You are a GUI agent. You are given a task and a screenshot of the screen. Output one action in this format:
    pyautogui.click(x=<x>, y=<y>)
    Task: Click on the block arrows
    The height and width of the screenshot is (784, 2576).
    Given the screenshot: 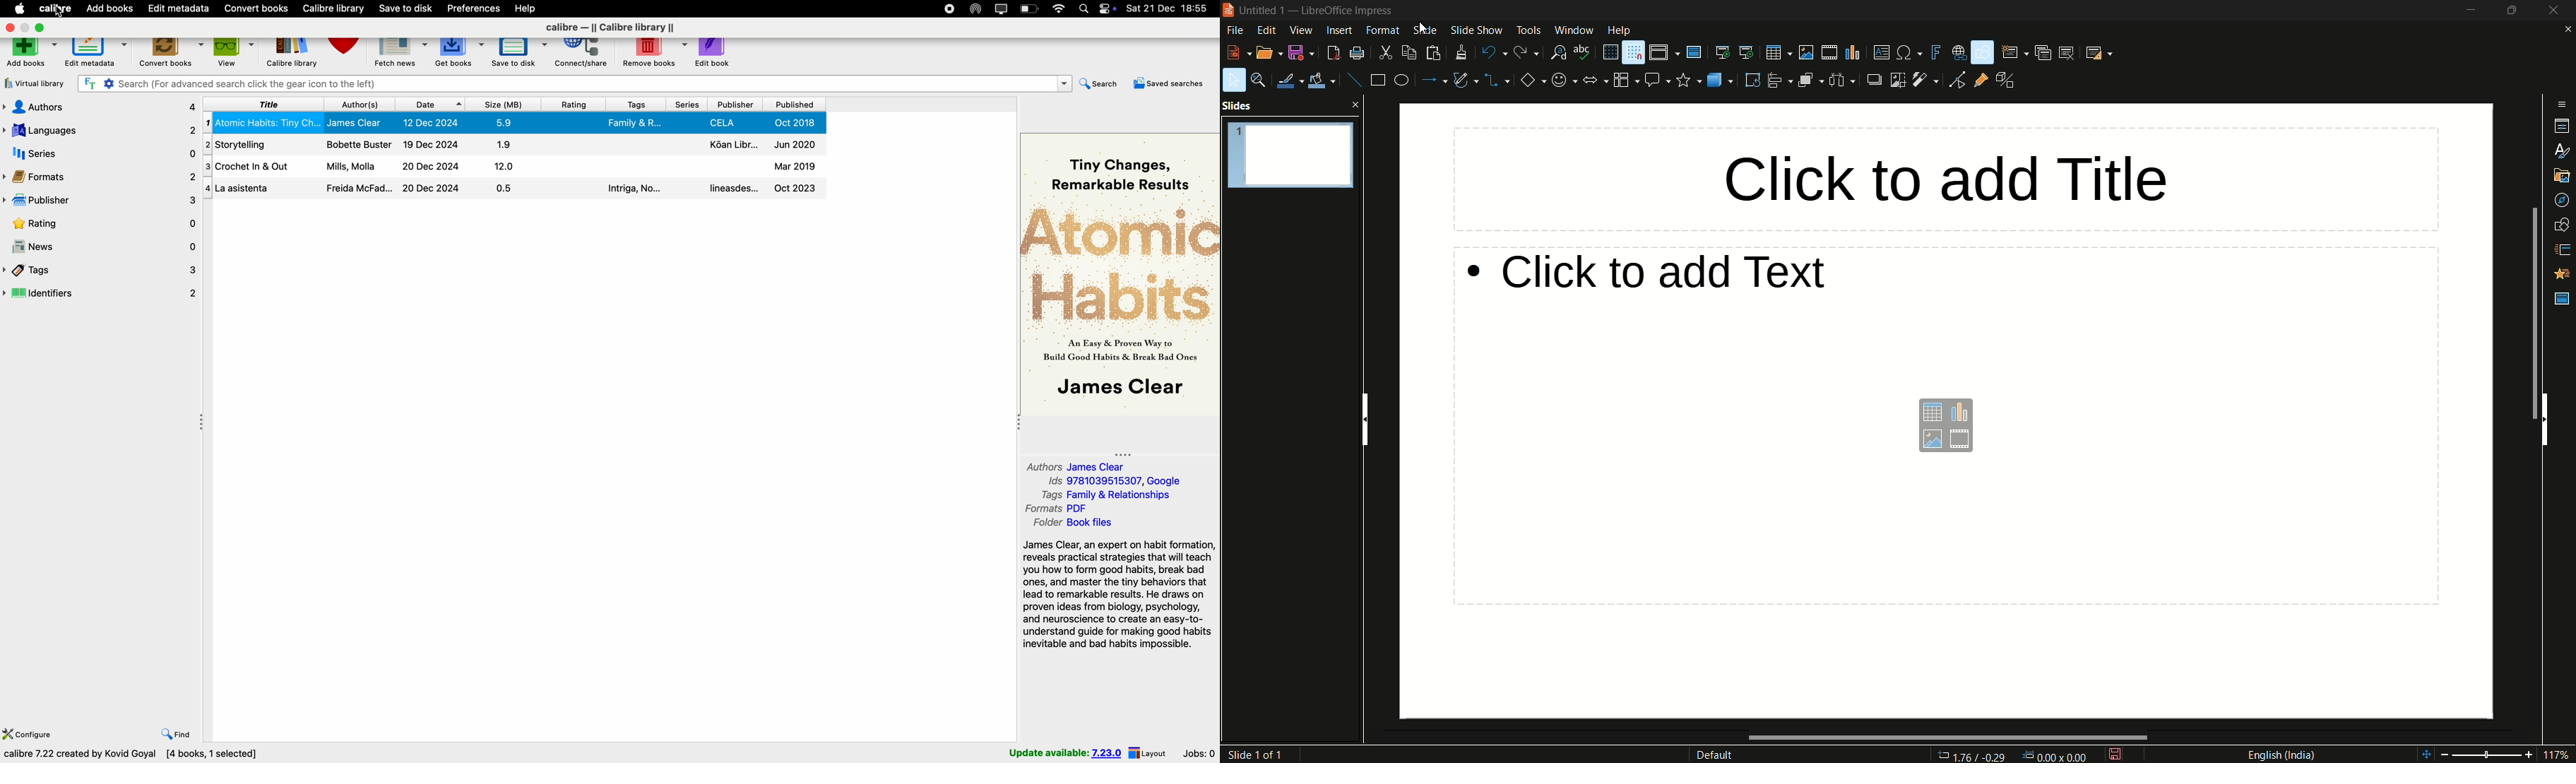 What is the action you would take?
    pyautogui.click(x=1594, y=80)
    